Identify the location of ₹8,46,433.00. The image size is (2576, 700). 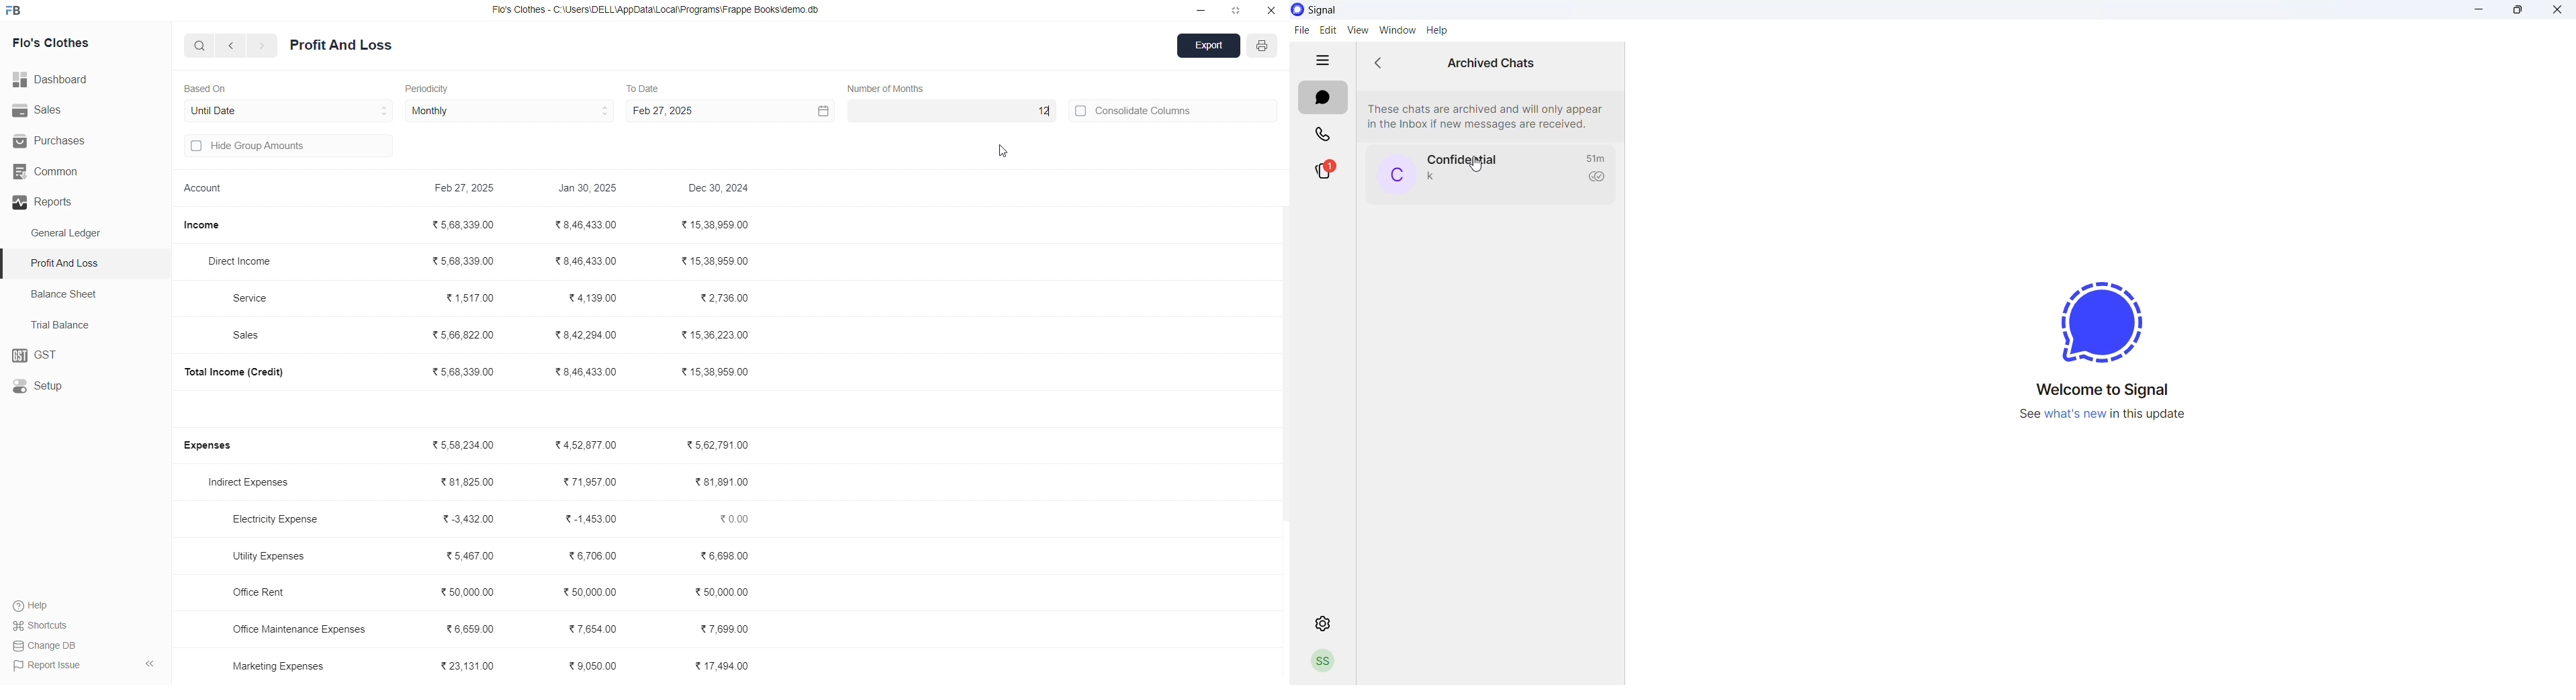
(587, 371).